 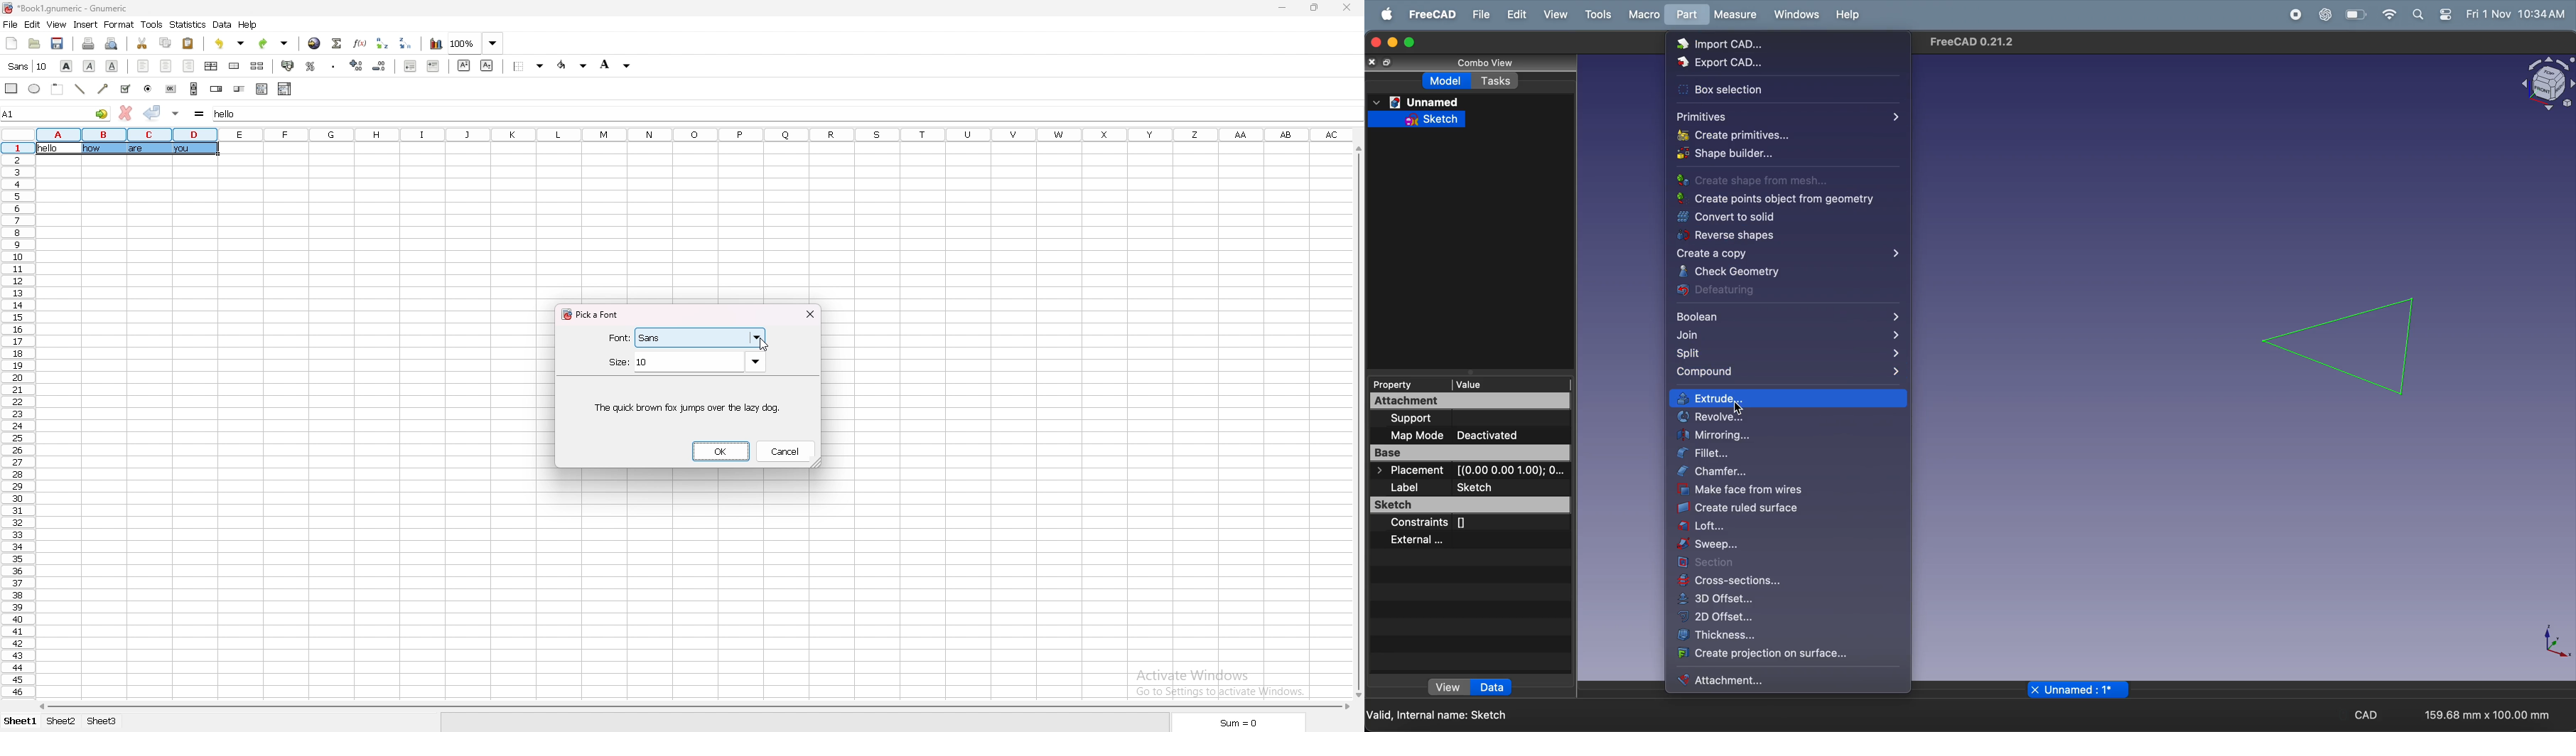 What do you see at coordinates (1788, 599) in the screenshot?
I see `3d offset` at bounding box center [1788, 599].